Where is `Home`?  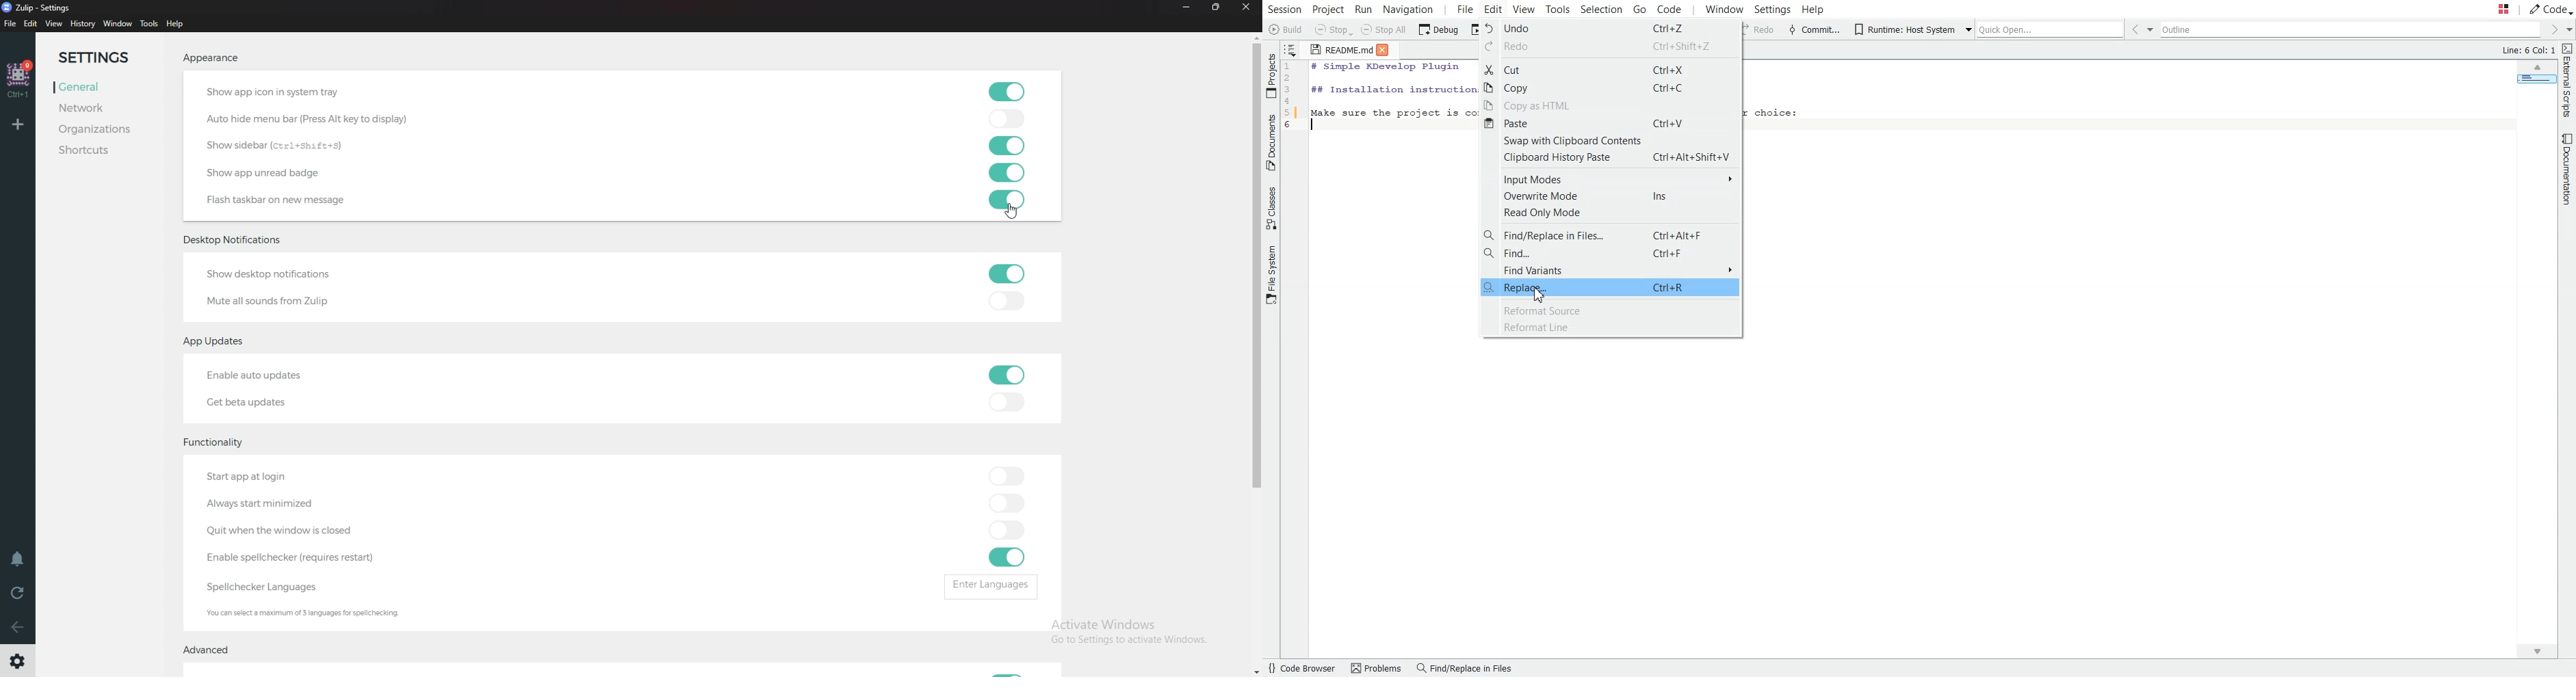 Home is located at coordinates (19, 78).